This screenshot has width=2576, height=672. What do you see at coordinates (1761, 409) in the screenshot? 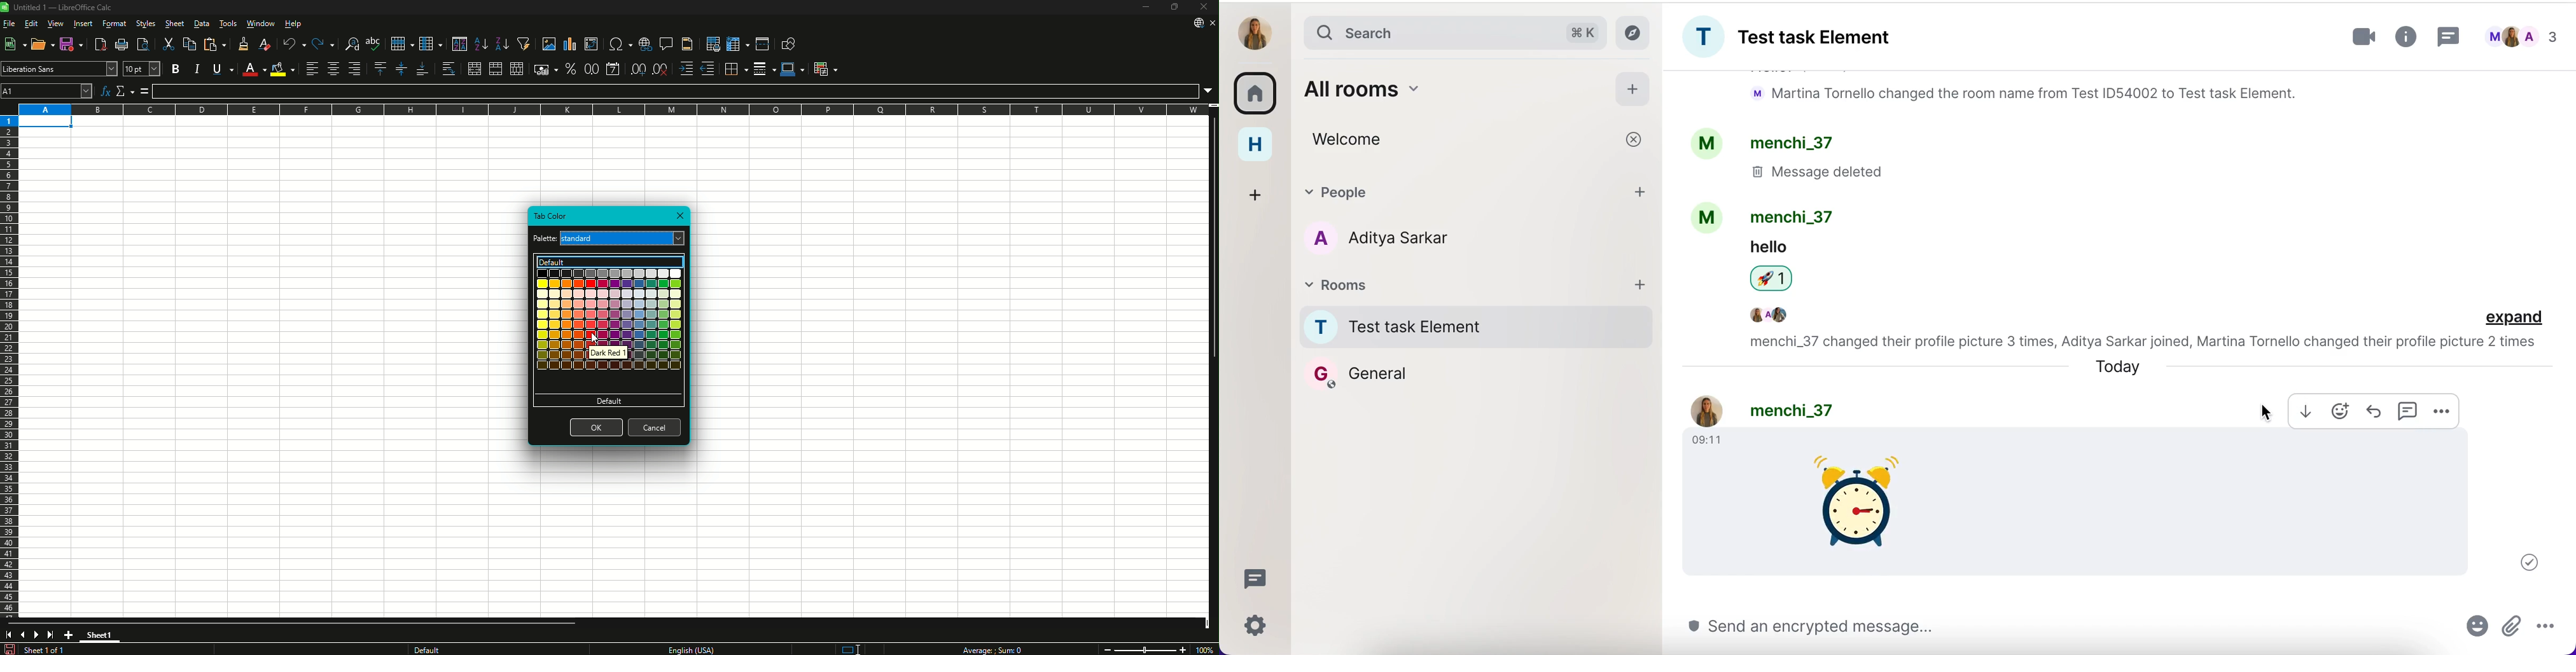
I see `profile` at bounding box center [1761, 409].